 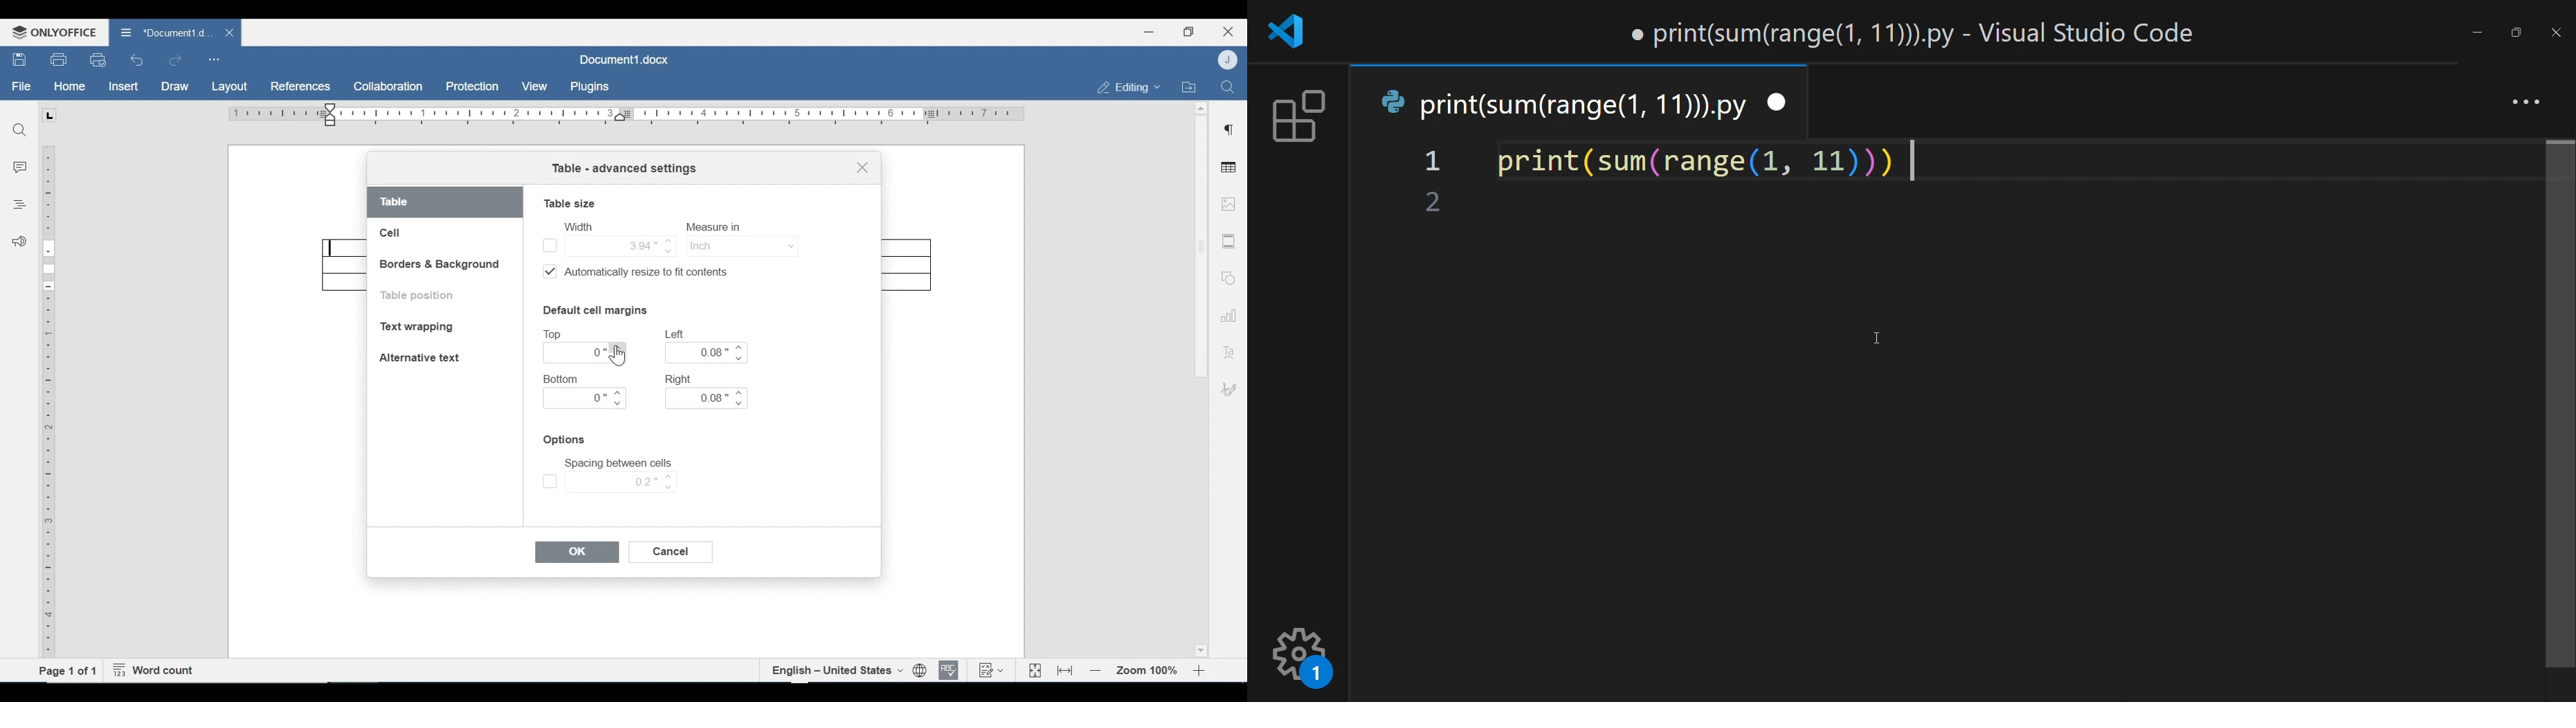 I want to click on Shapes, so click(x=1227, y=276).